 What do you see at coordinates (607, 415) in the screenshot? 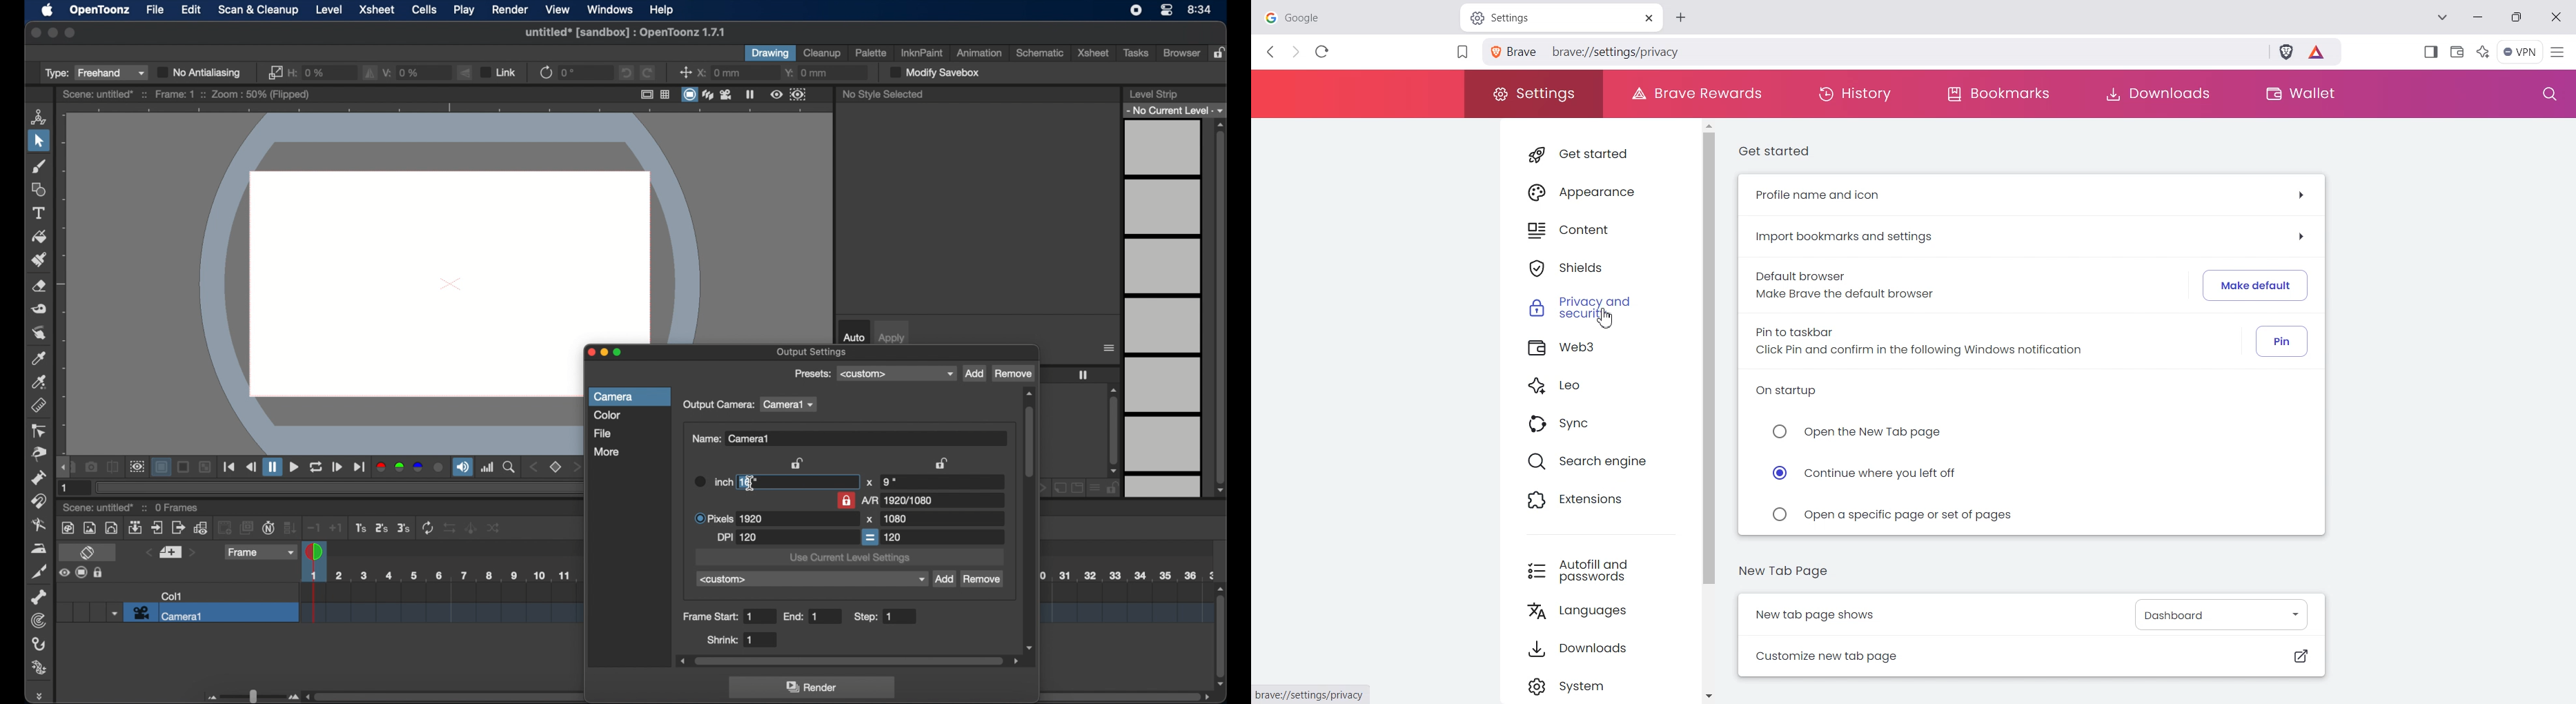
I see `color` at bounding box center [607, 415].